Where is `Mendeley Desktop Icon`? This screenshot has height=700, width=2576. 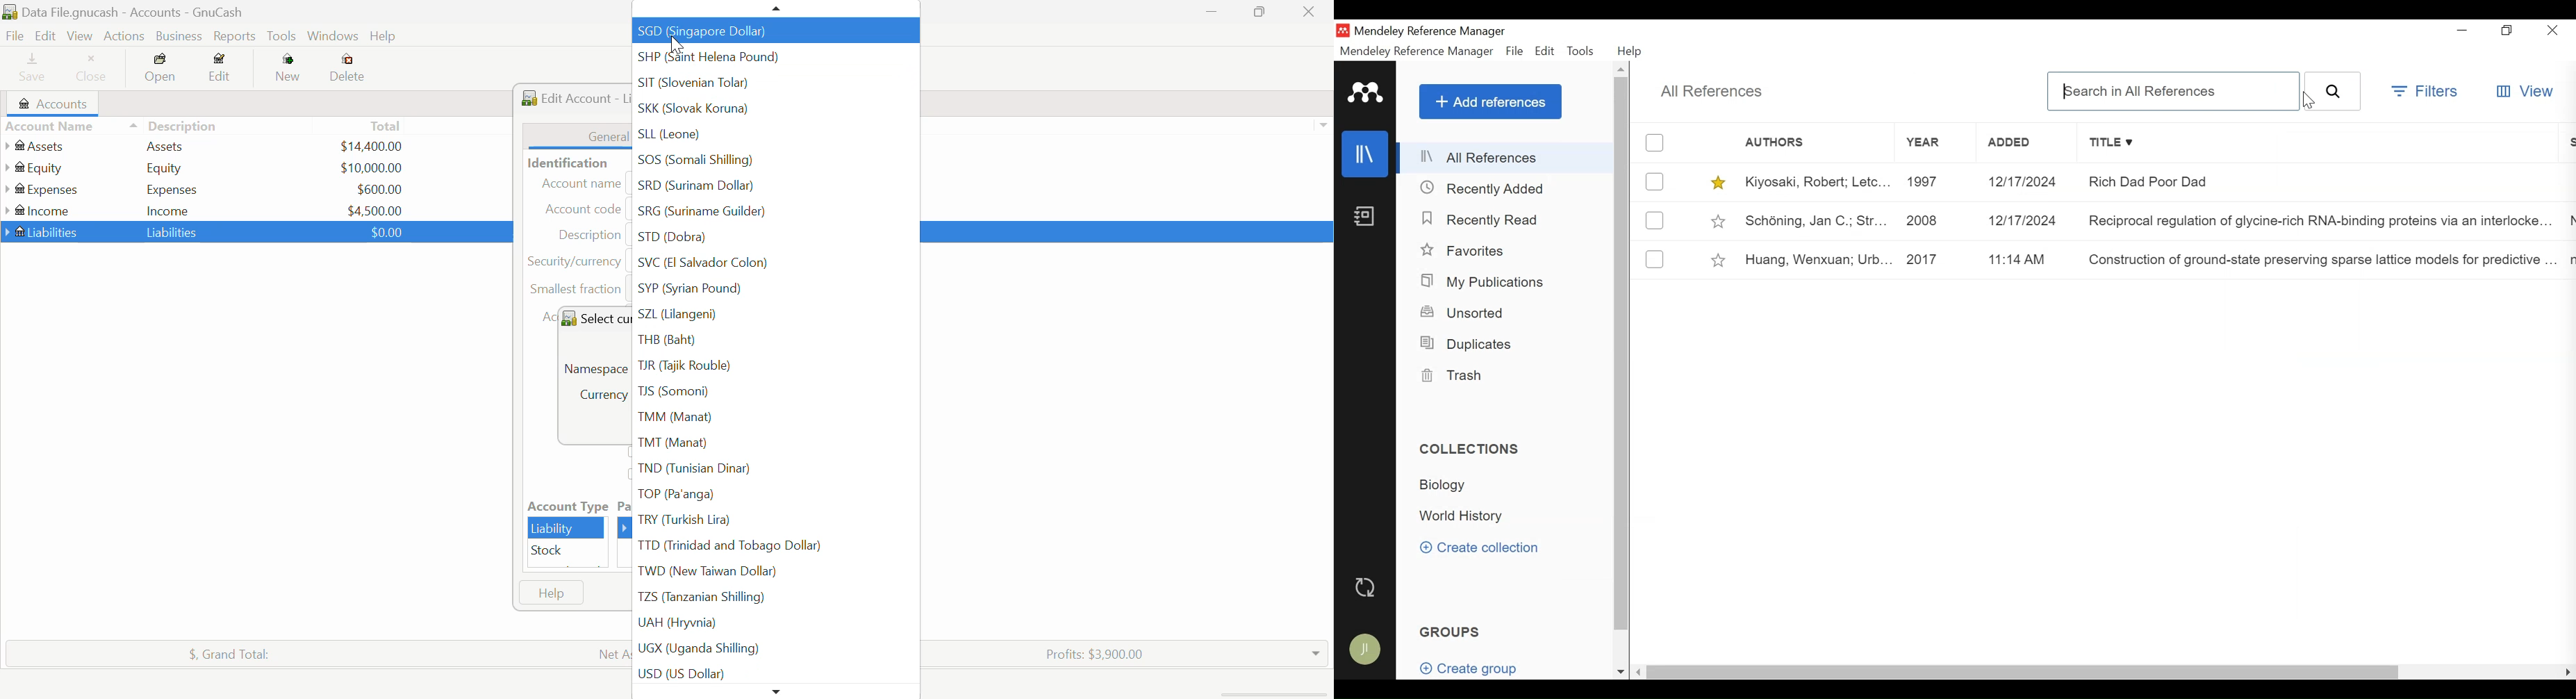
Mendeley Desktop Icon is located at coordinates (1344, 30).